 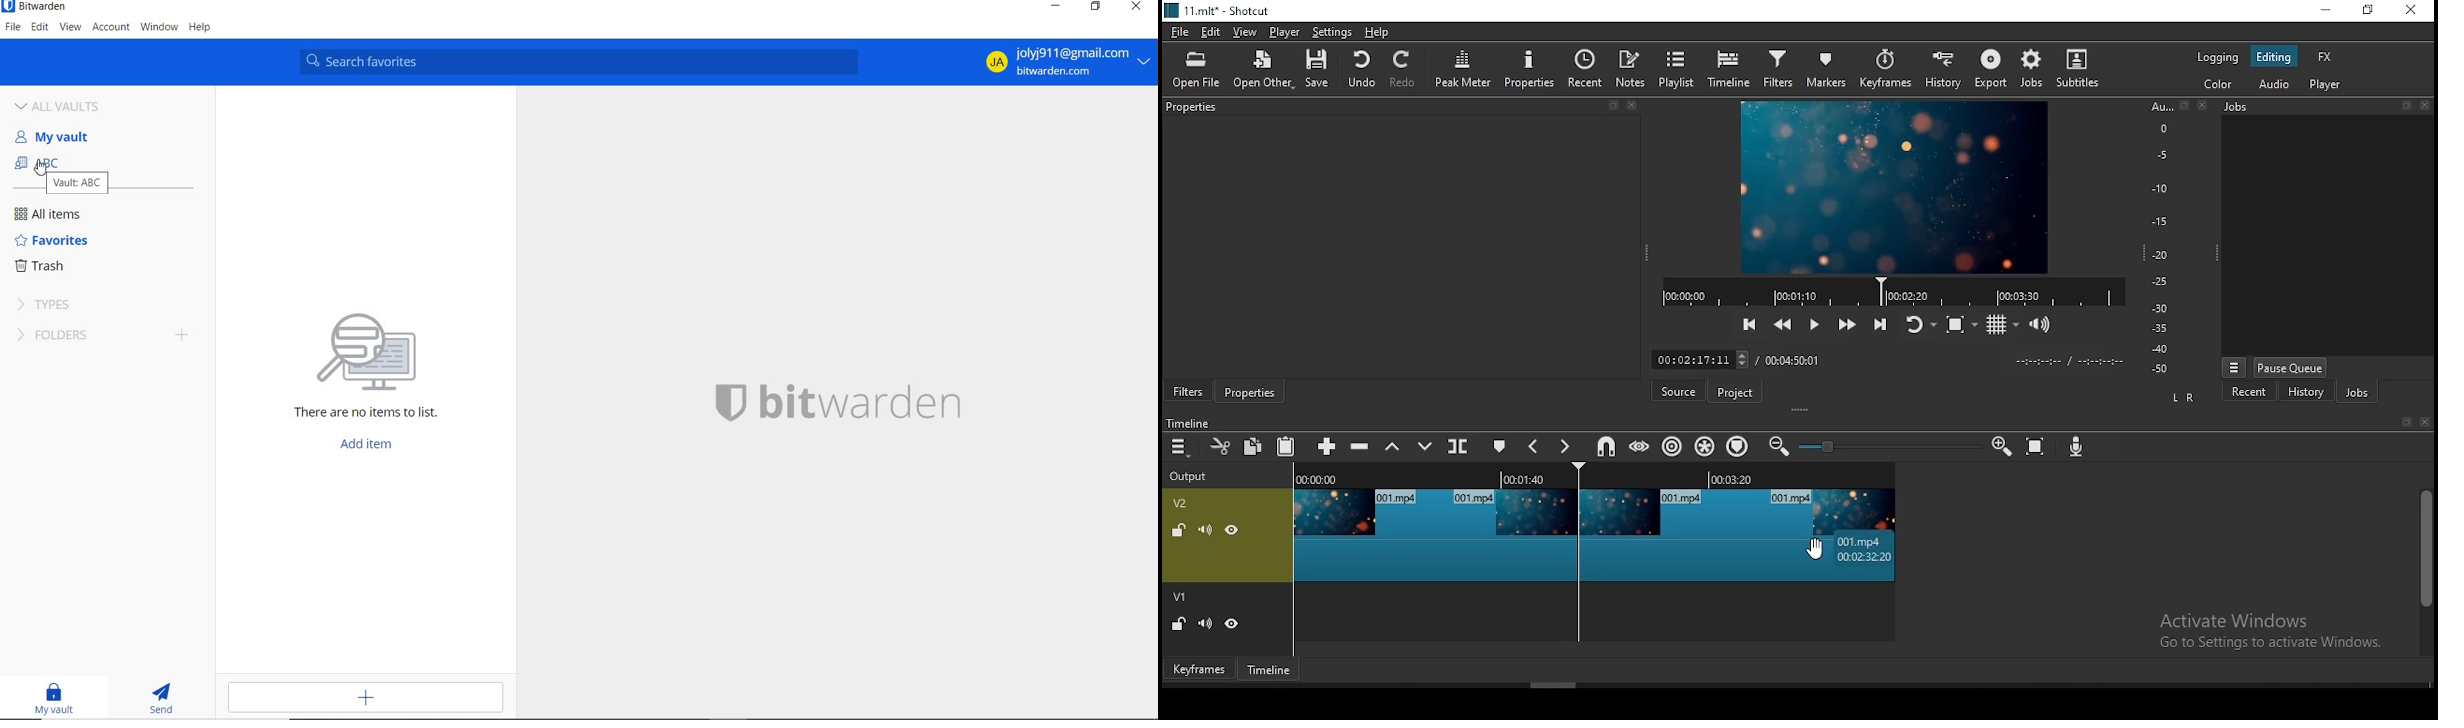 I want to click on OUTPUT, so click(x=1188, y=475).